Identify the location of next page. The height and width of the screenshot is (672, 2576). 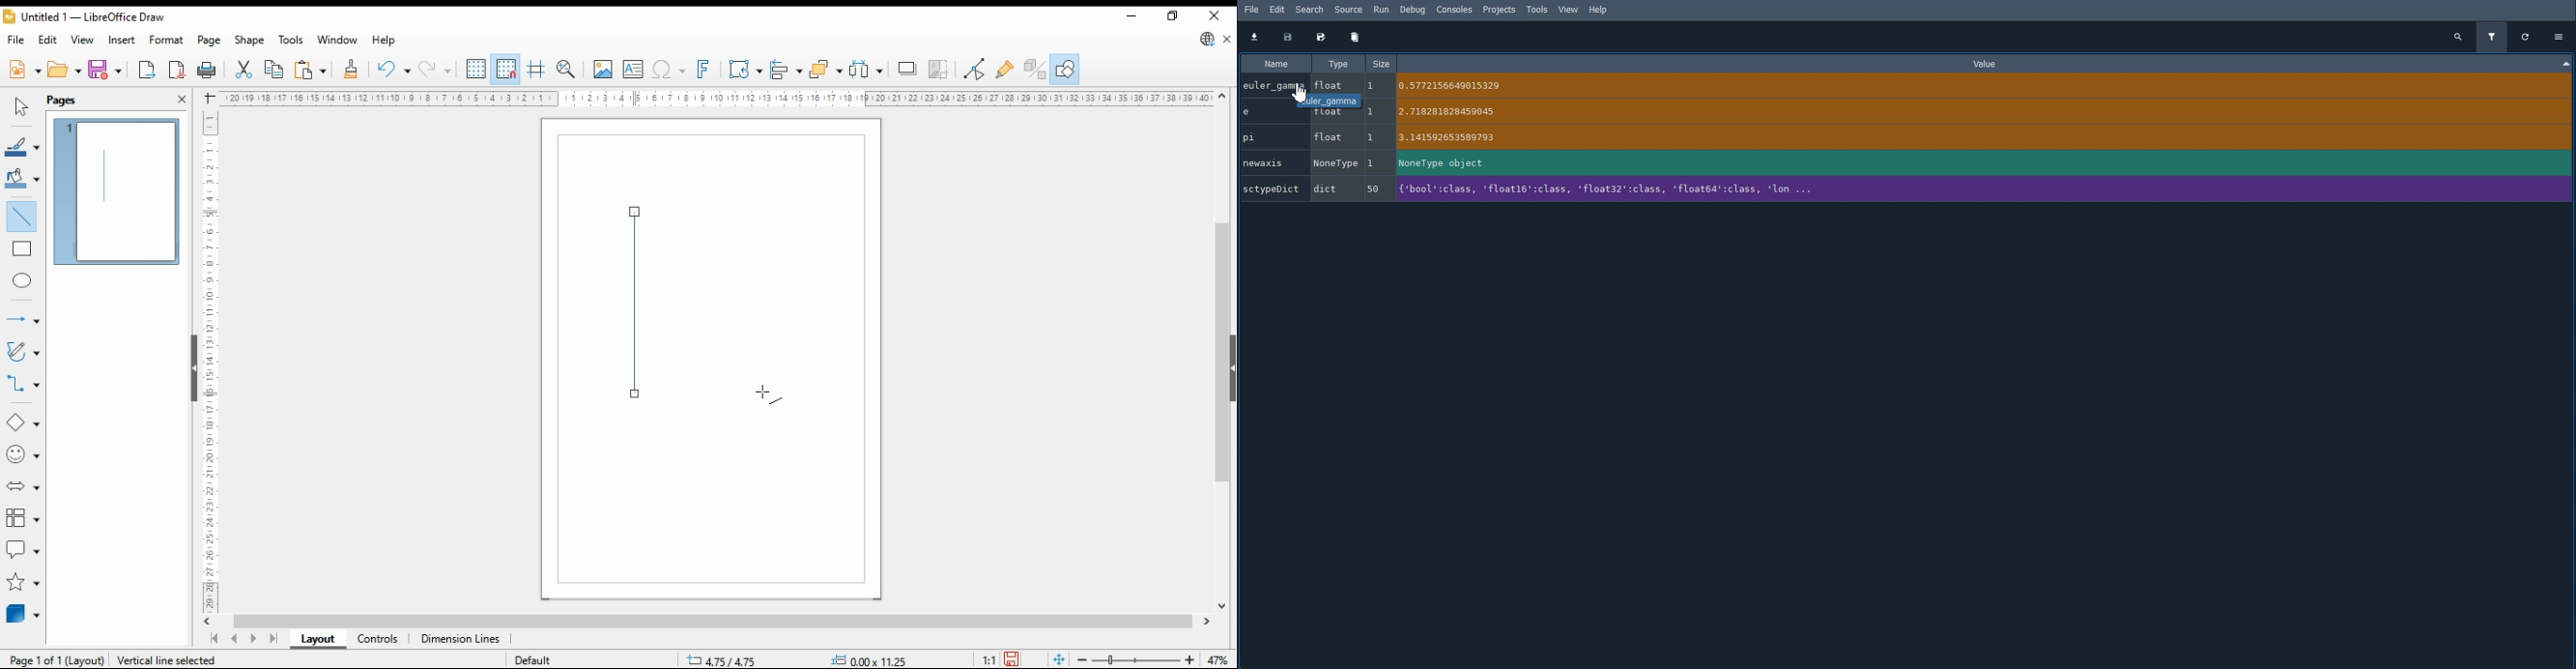
(257, 639).